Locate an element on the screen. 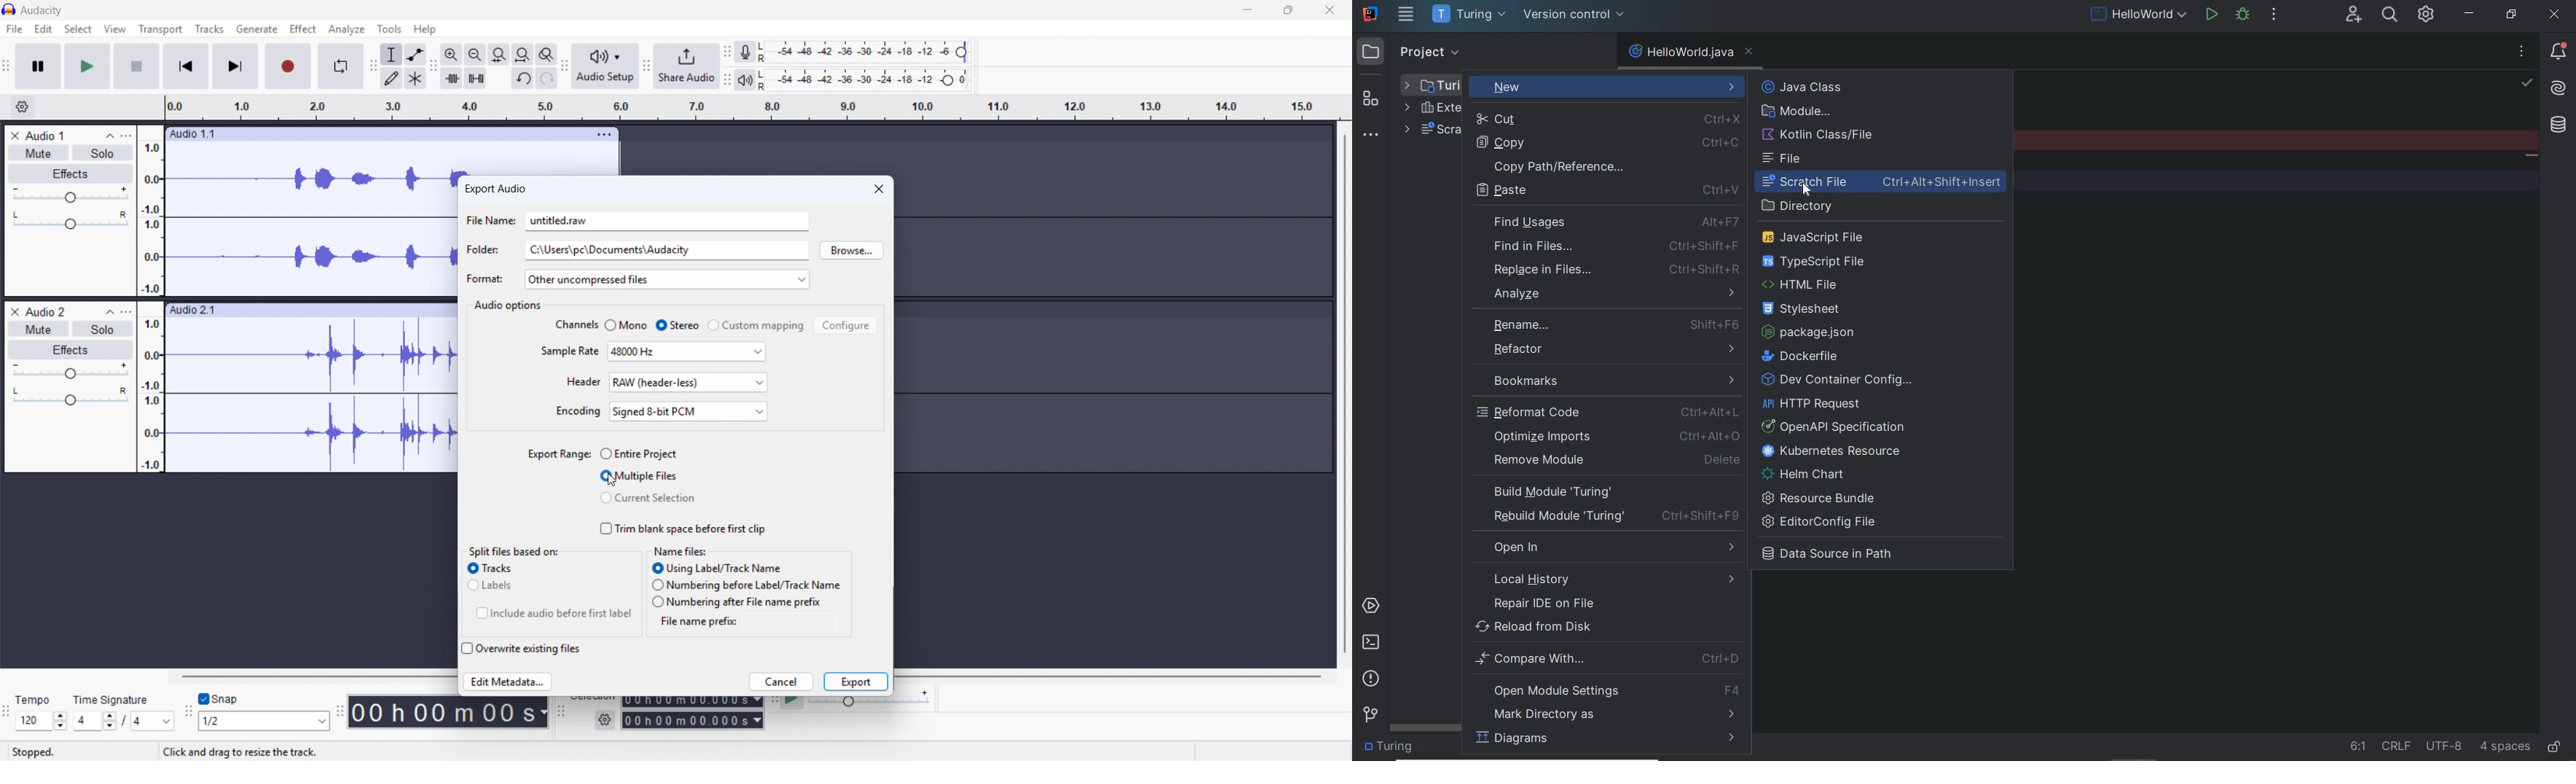 Image resolution: width=2576 pixels, height=784 pixels. go to line is located at coordinates (2358, 746).